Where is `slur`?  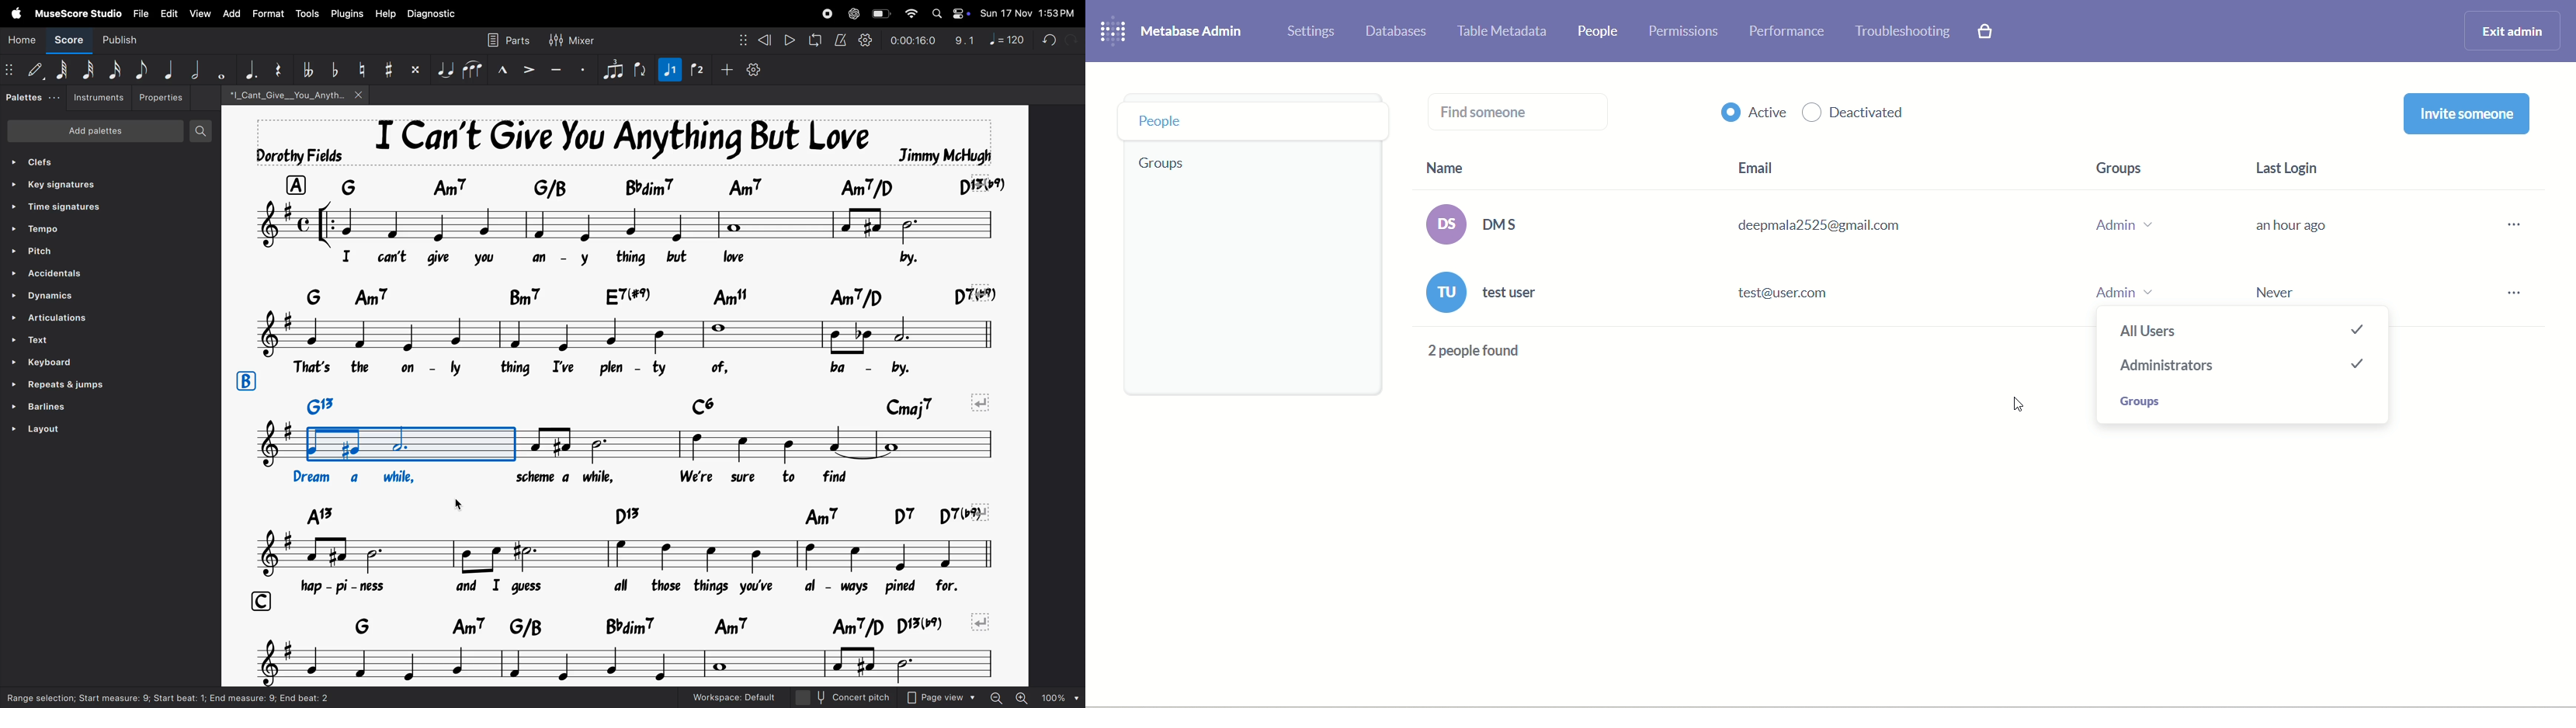 slur is located at coordinates (474, 69).